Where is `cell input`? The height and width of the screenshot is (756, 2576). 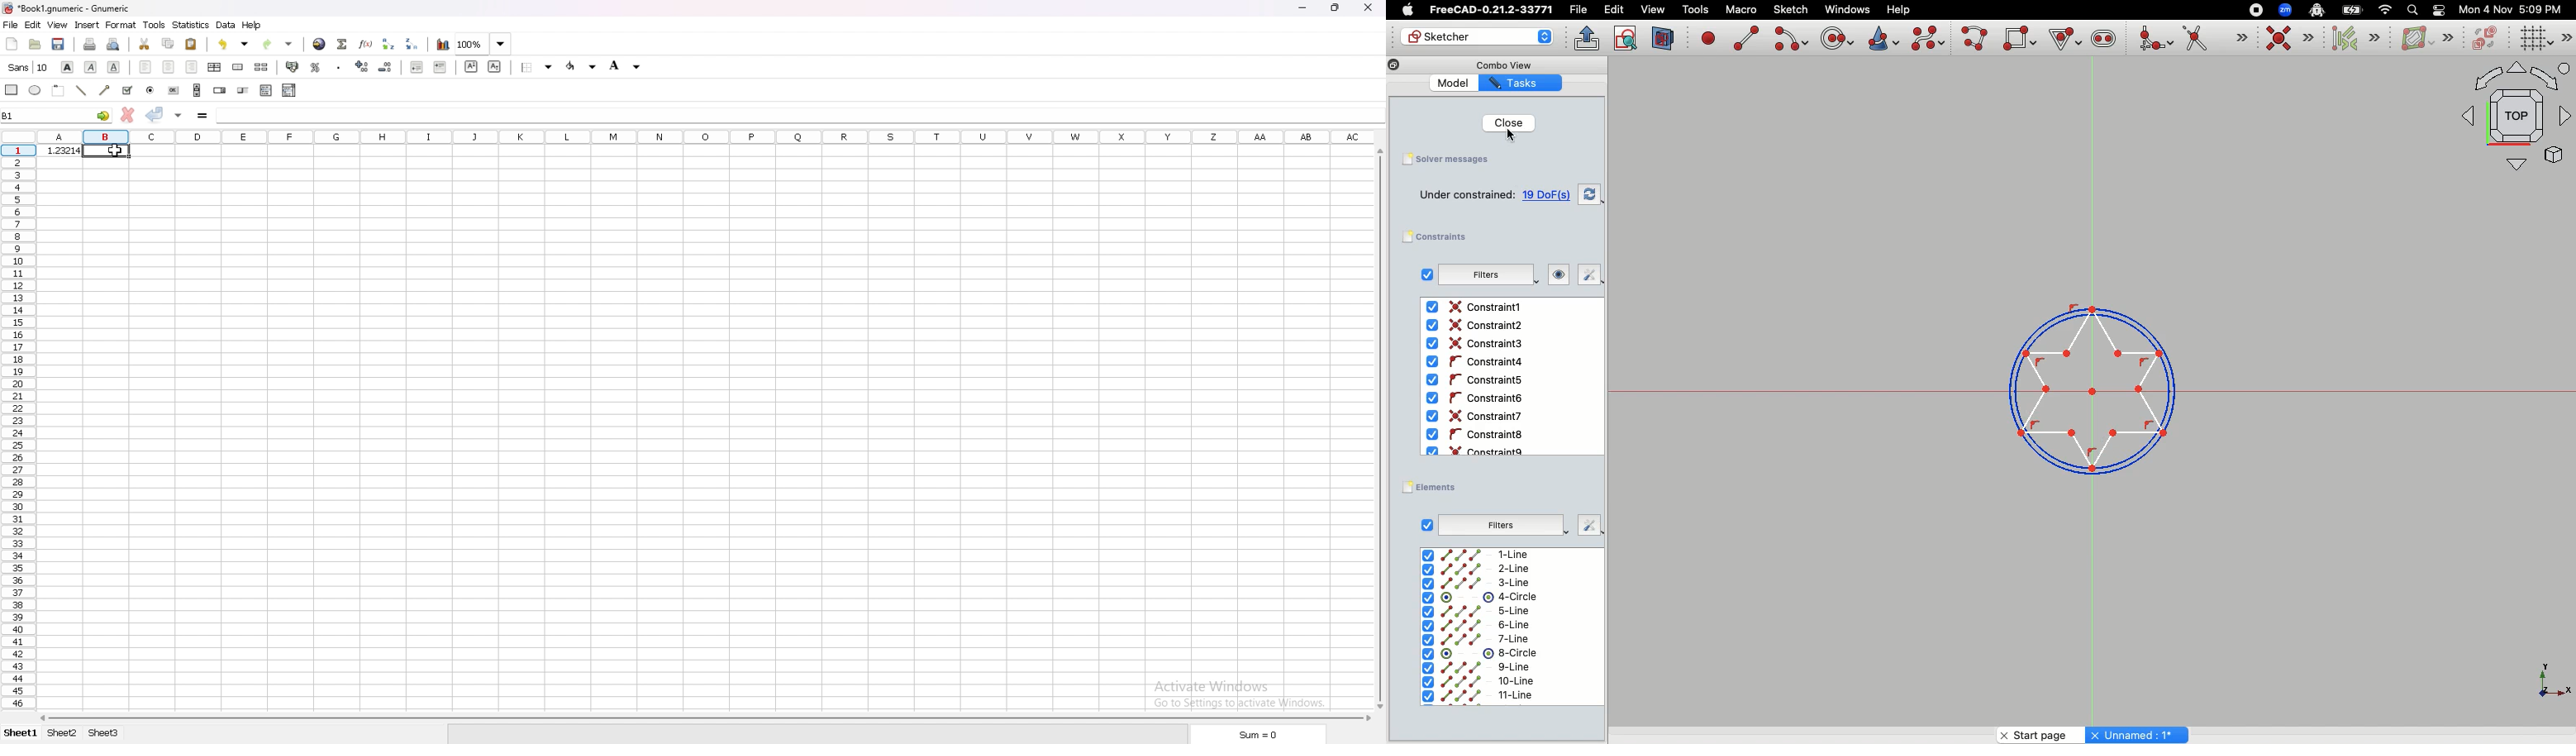
cell input is located at coordinates (798, 116).